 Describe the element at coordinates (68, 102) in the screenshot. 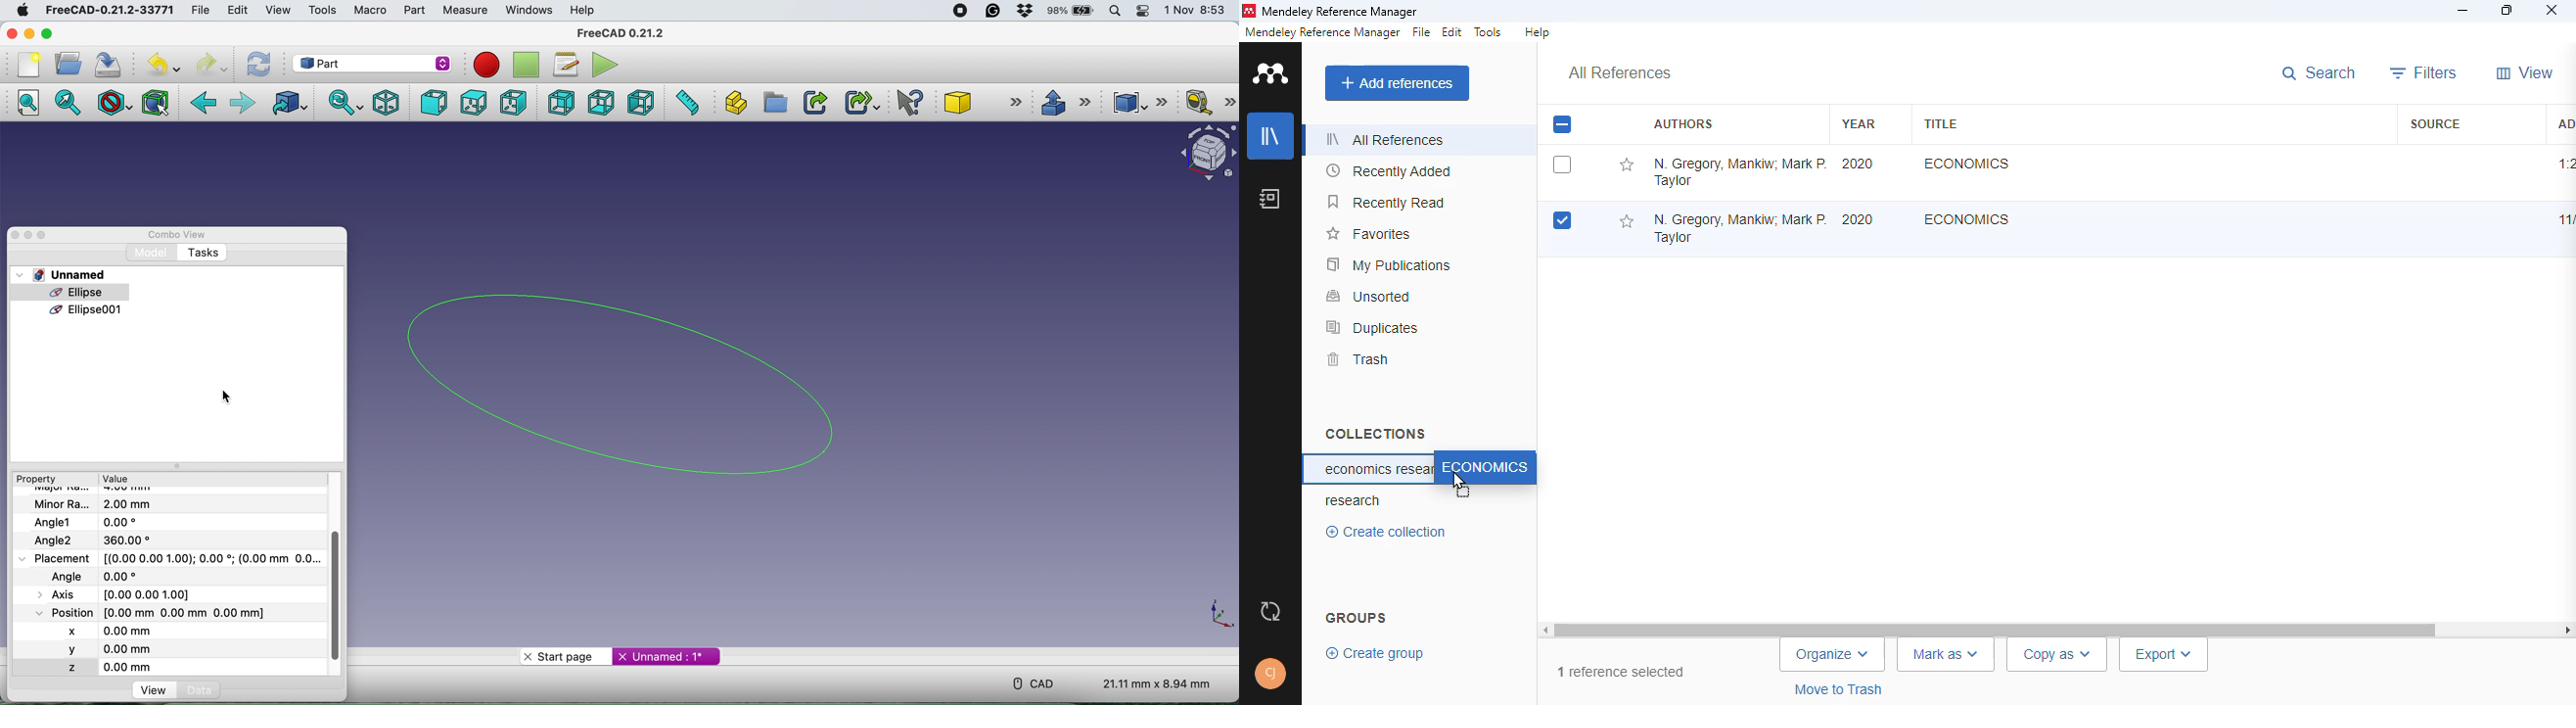

I see `fit selection` at that location.